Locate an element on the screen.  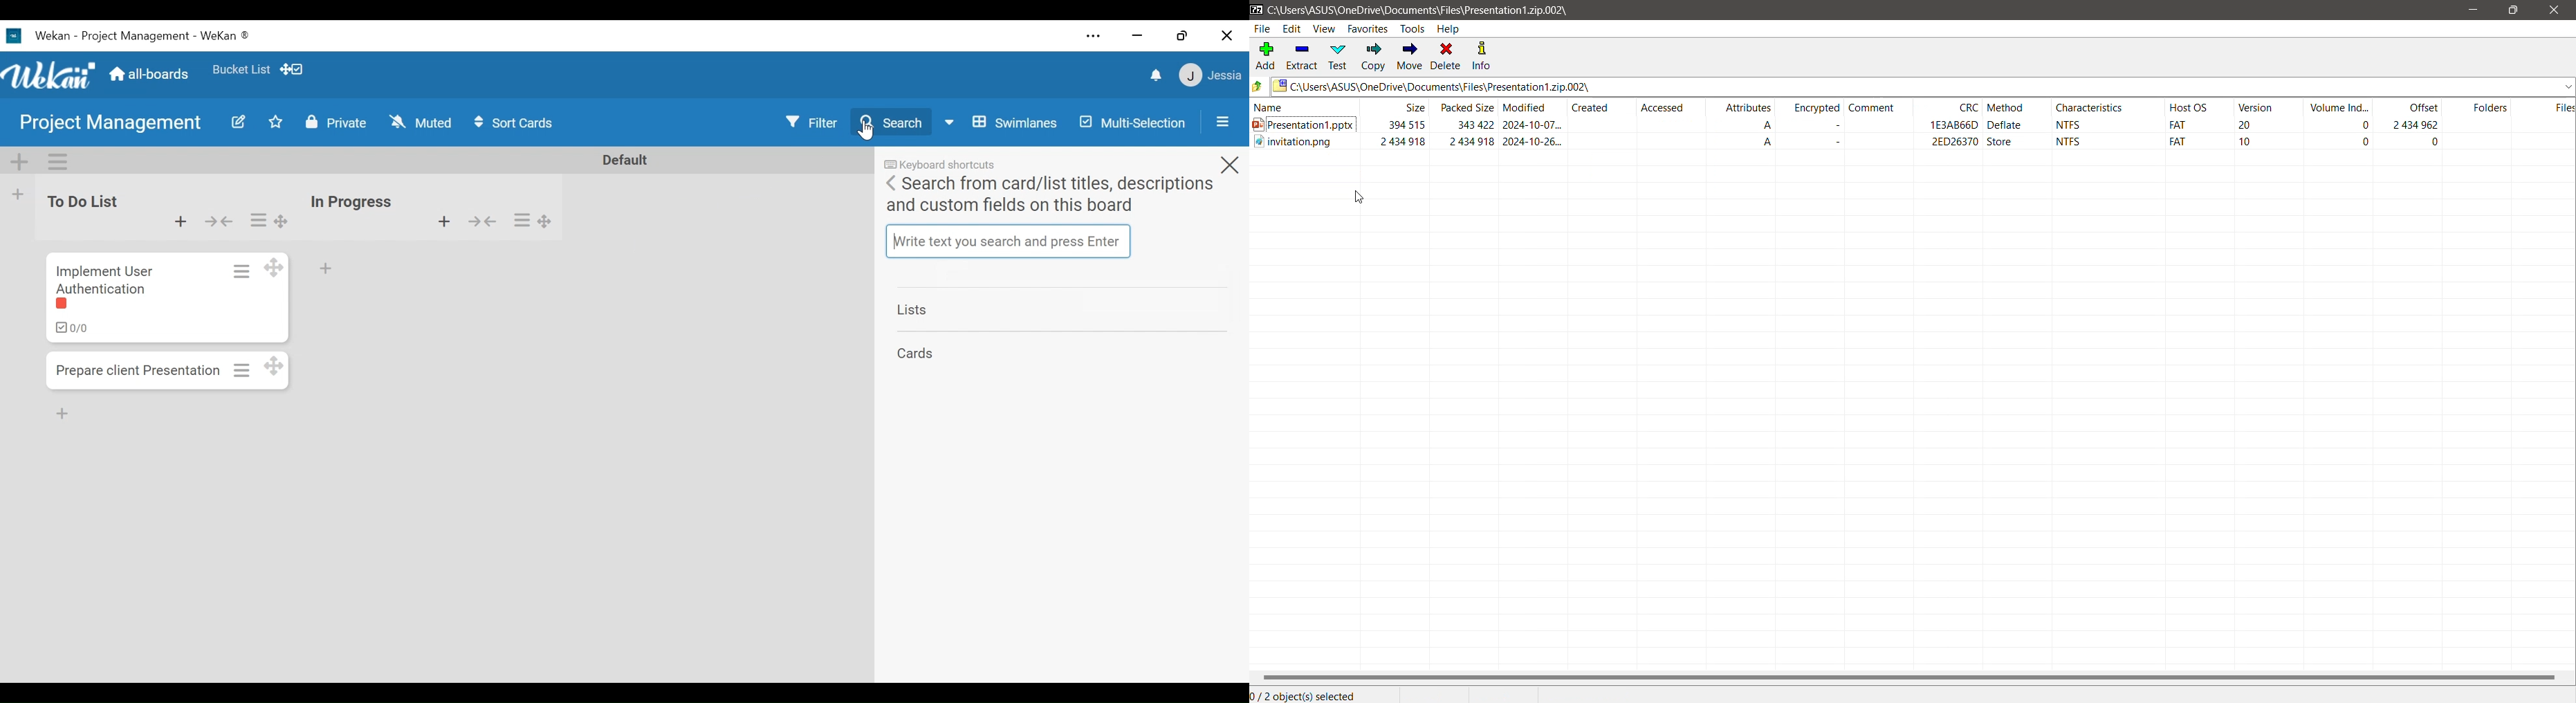
Add Card Bottom of the list is located at coordinates (64, 416).